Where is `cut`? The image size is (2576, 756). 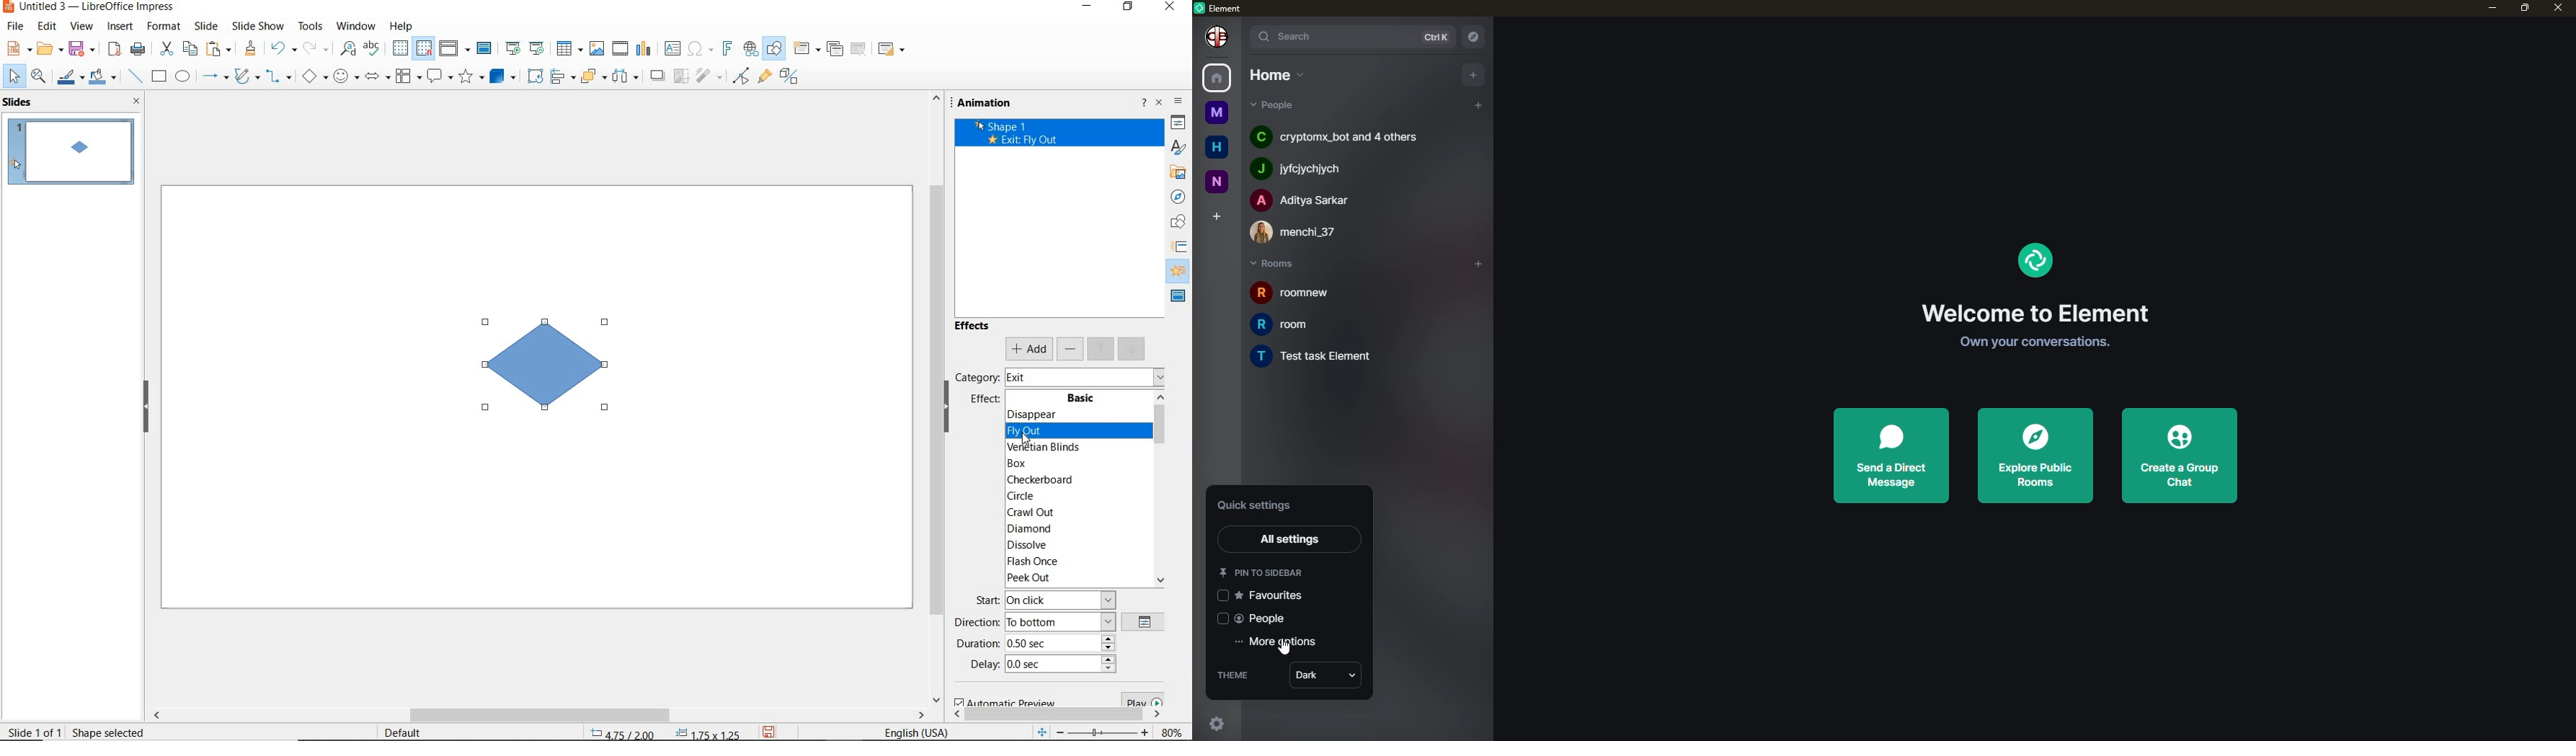 cut is located at coordinates (166, 48).